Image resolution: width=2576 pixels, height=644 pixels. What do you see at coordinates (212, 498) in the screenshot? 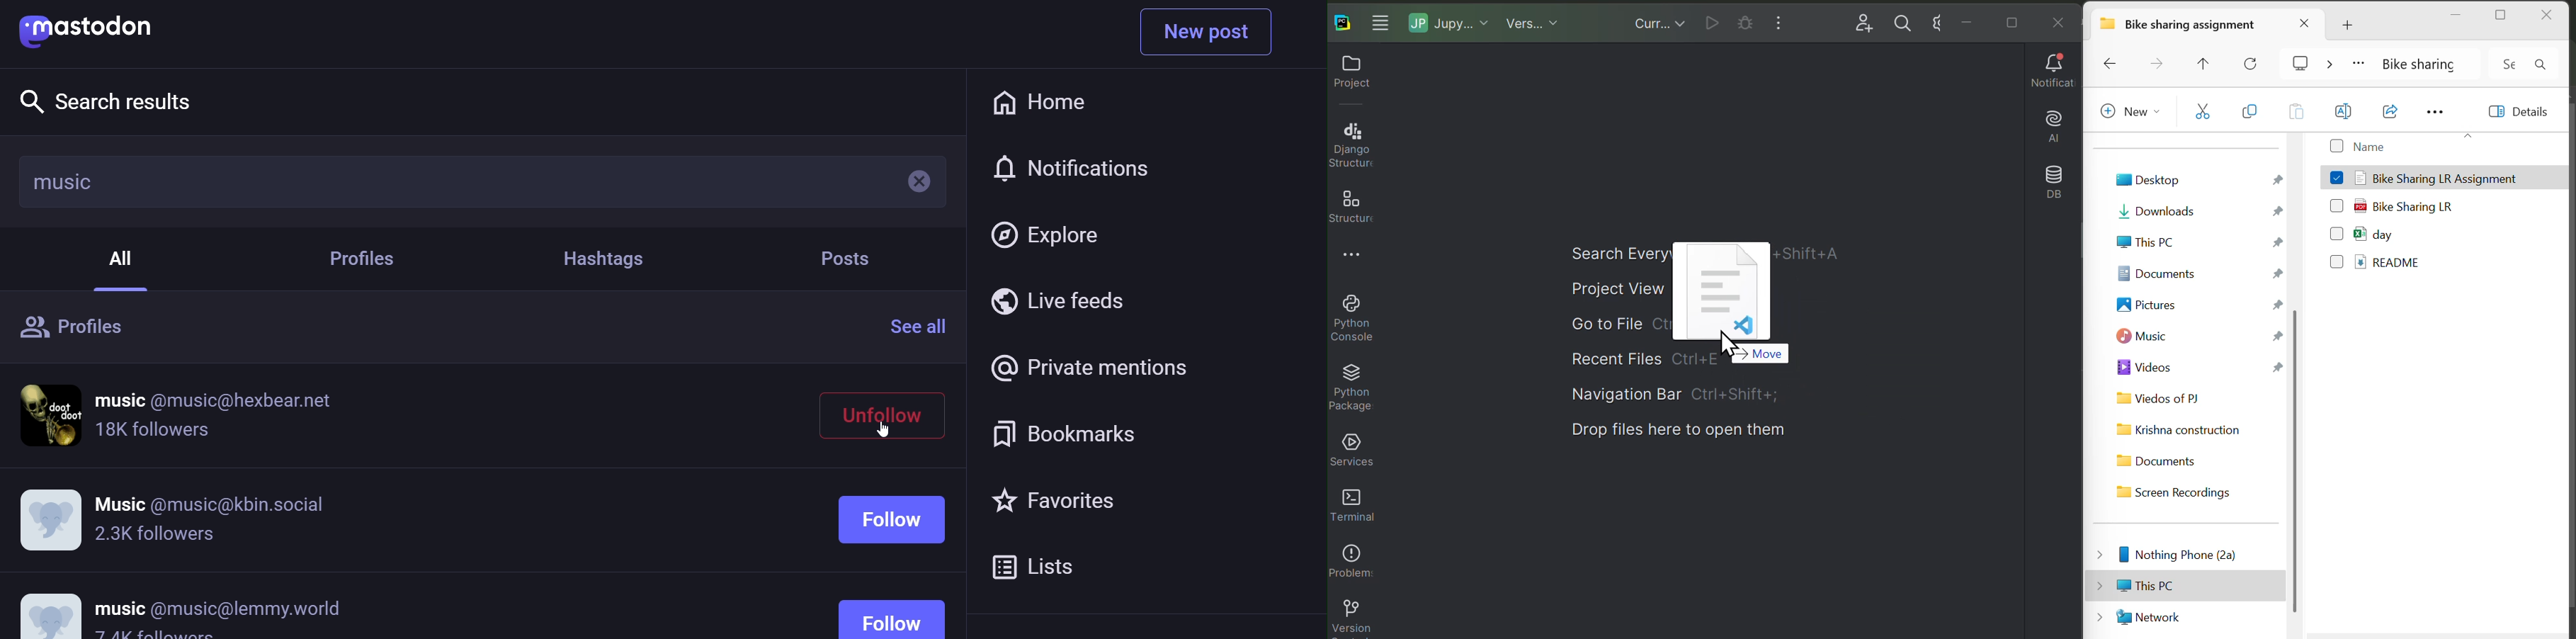
I see `name` at bounding box center [212, 498].